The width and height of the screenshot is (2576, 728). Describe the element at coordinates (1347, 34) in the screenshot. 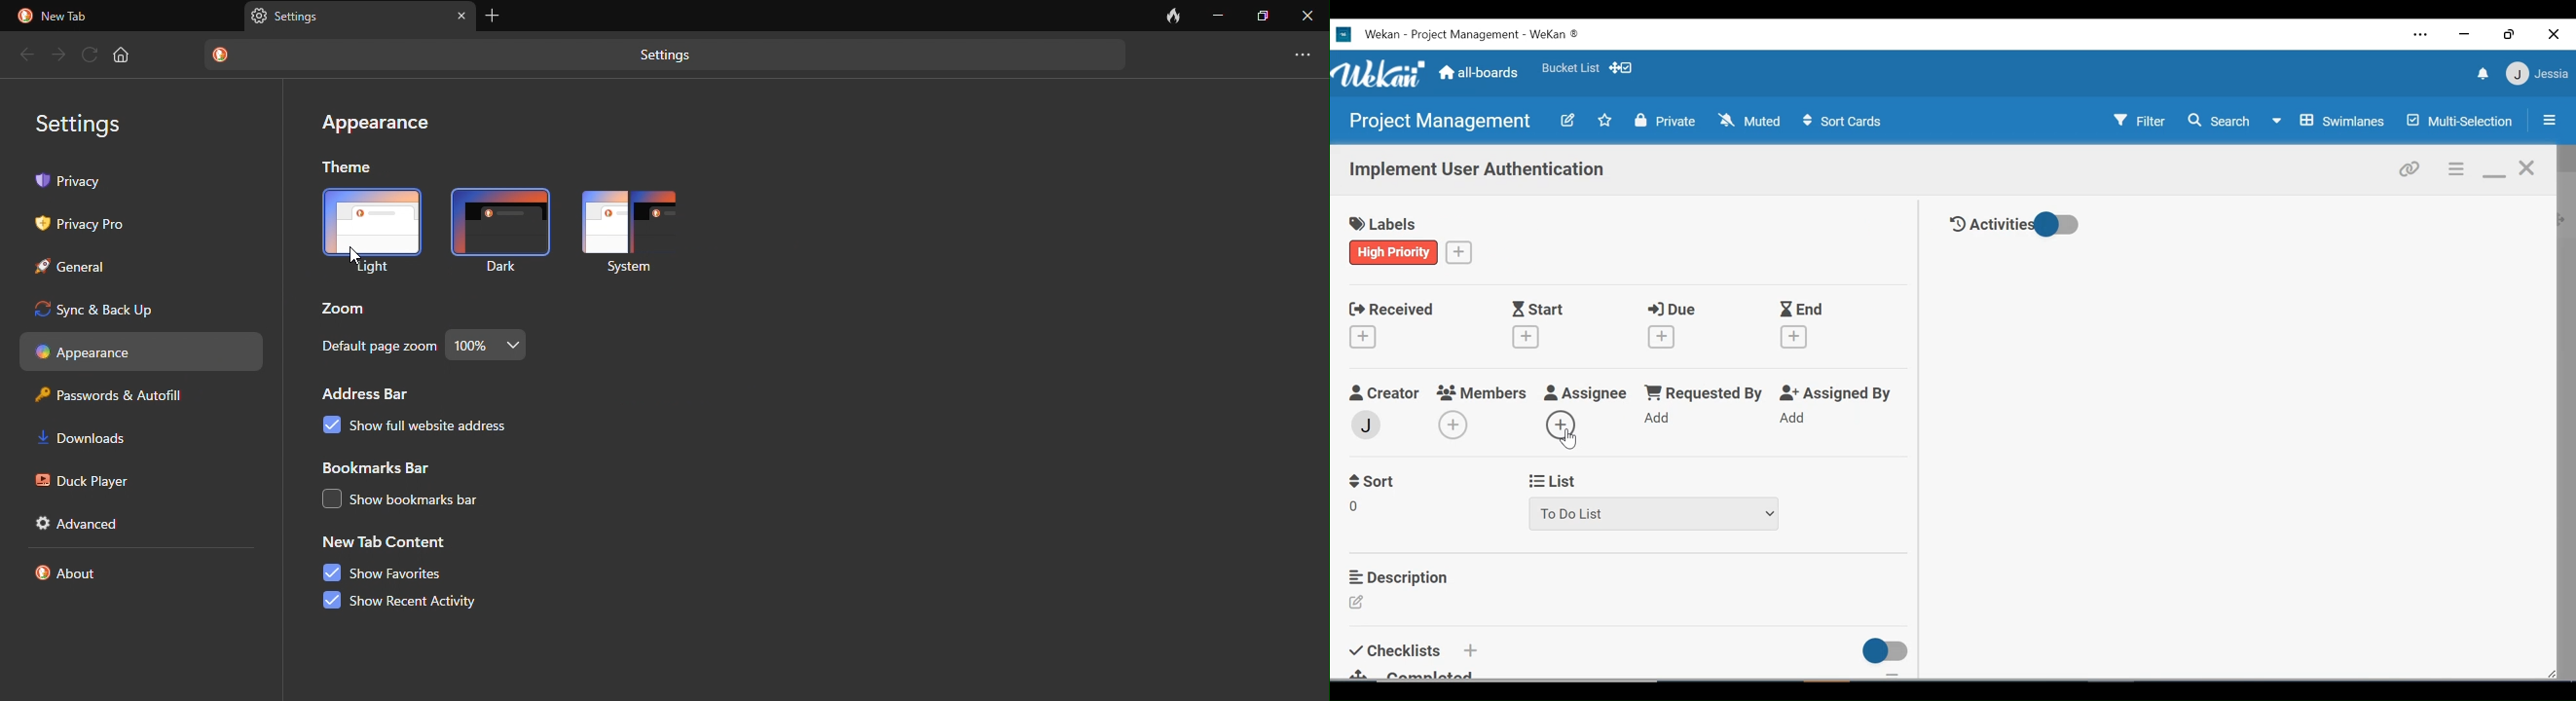

I see `wekan icon` at that location.